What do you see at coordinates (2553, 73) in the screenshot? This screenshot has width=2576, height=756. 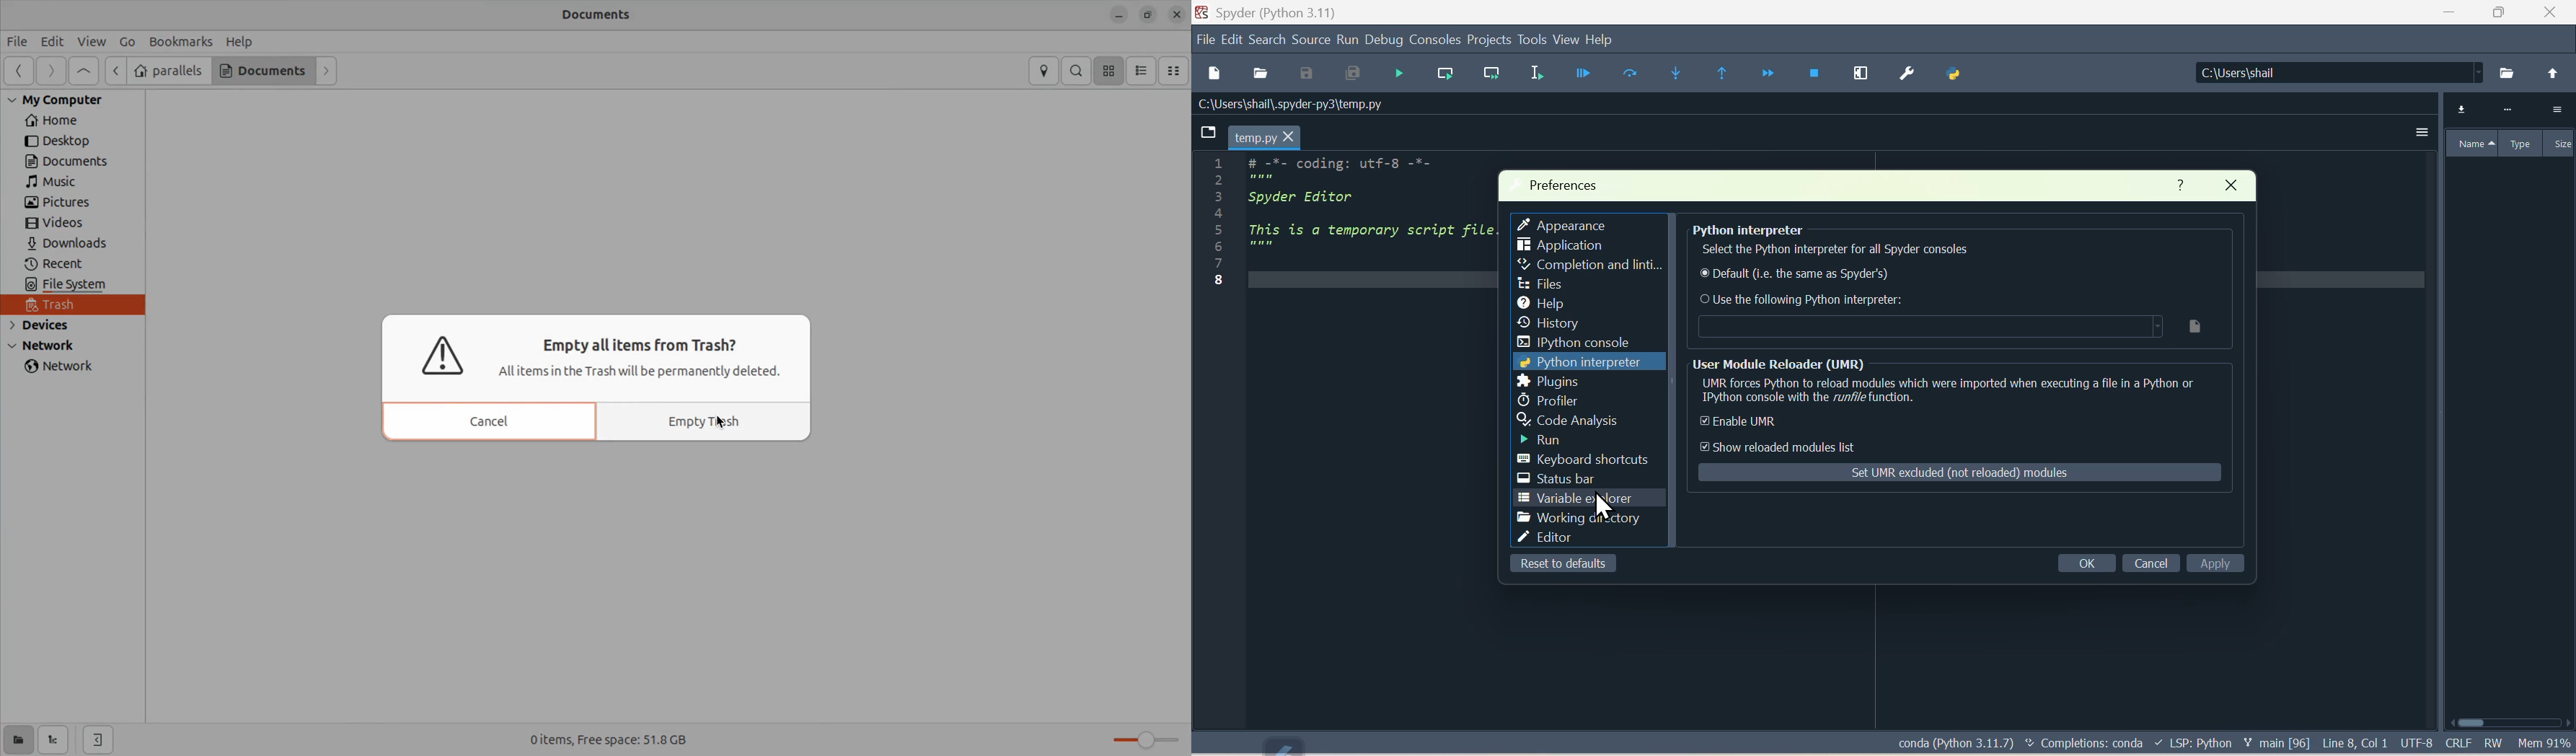 I see `back` at bounding box center [2553, 73].